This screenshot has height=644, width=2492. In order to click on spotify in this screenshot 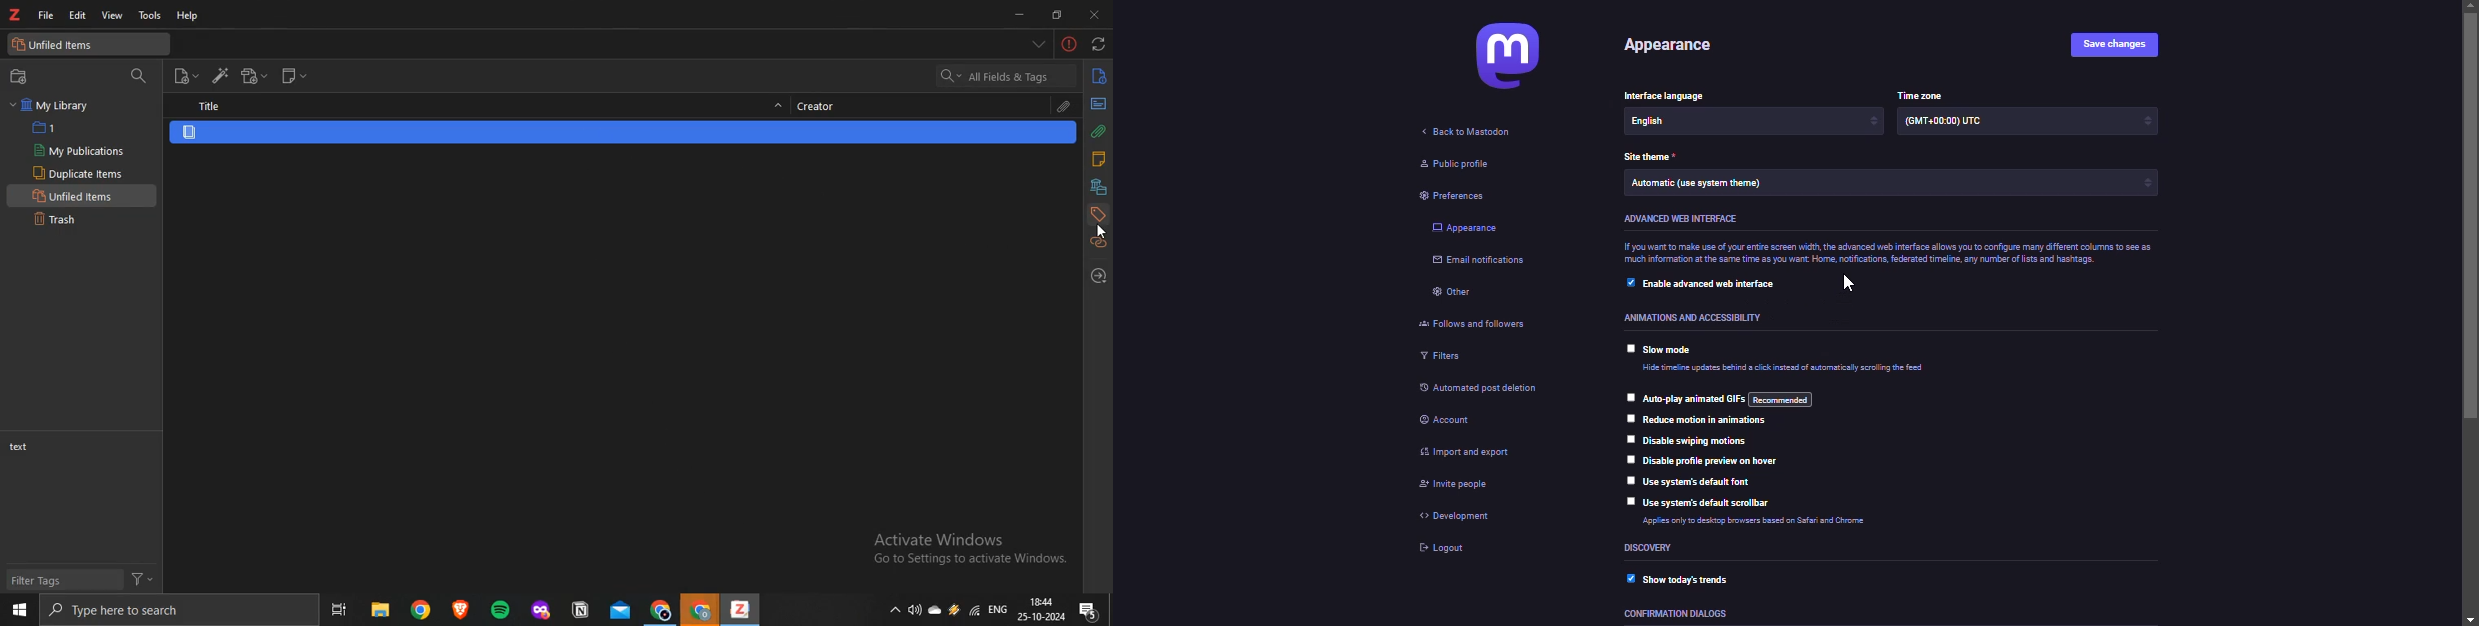, I will do `click(500, 608)`.